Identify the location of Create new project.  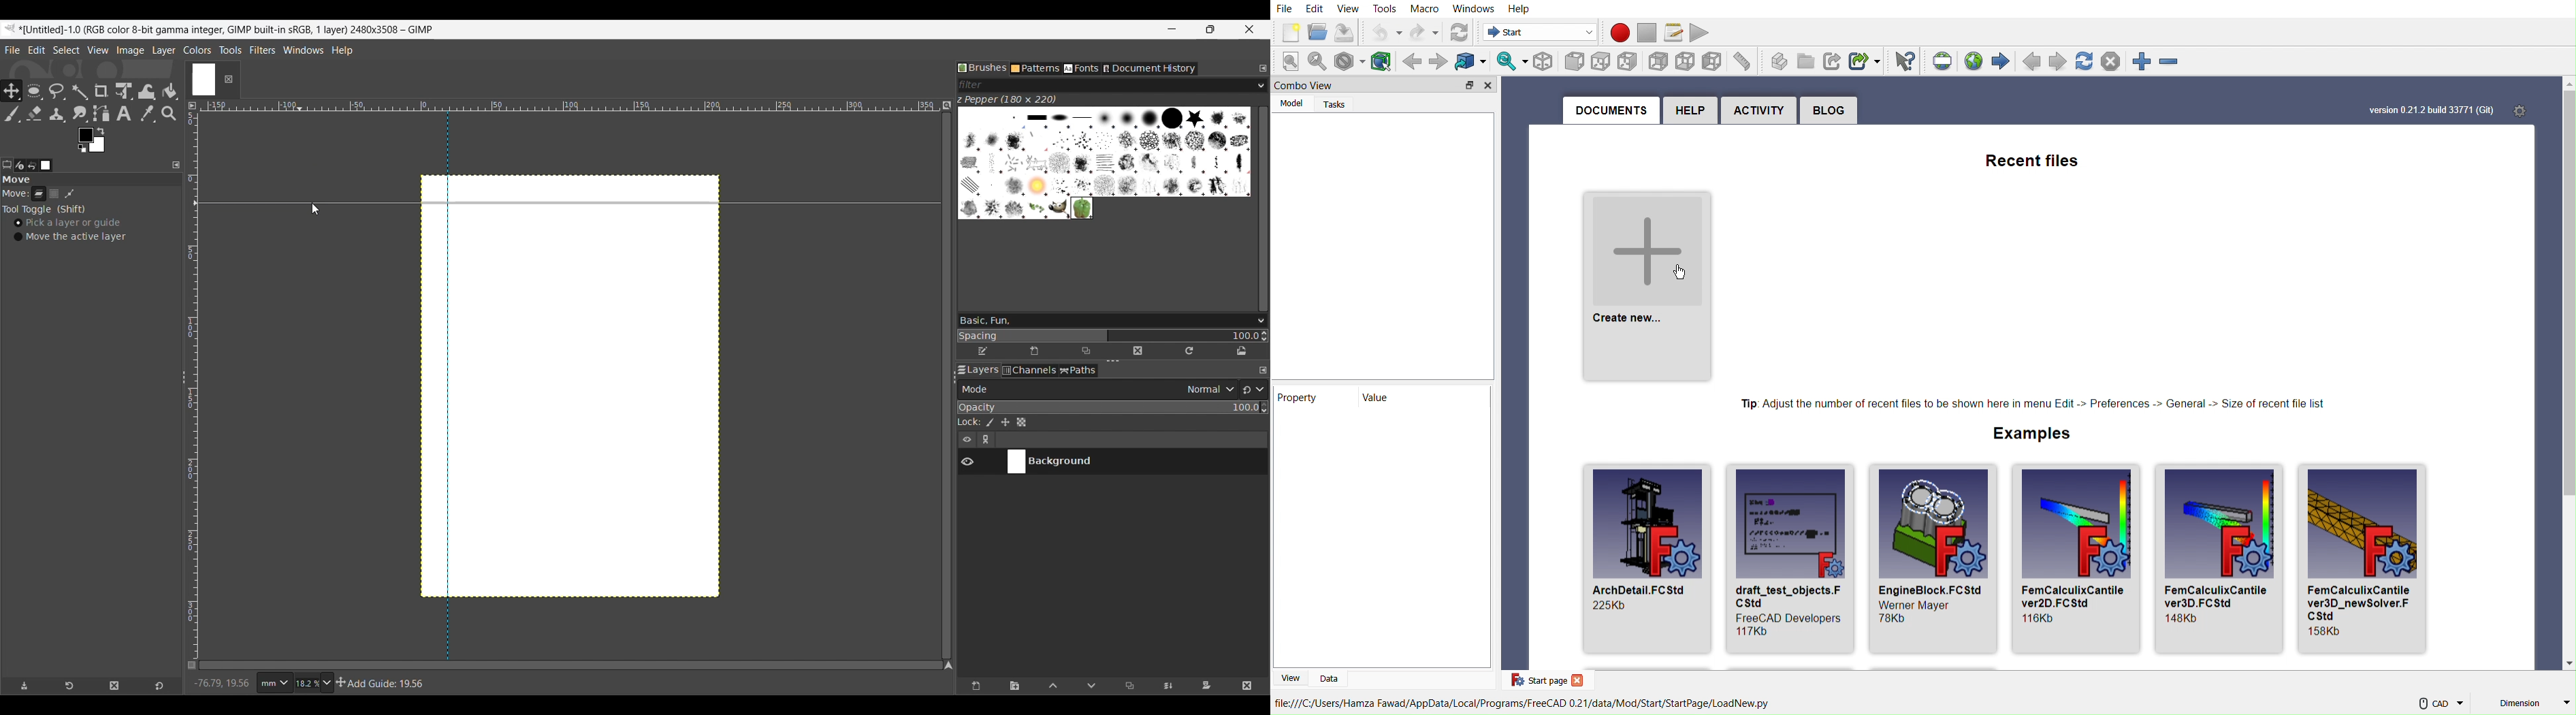
(1646, 281).